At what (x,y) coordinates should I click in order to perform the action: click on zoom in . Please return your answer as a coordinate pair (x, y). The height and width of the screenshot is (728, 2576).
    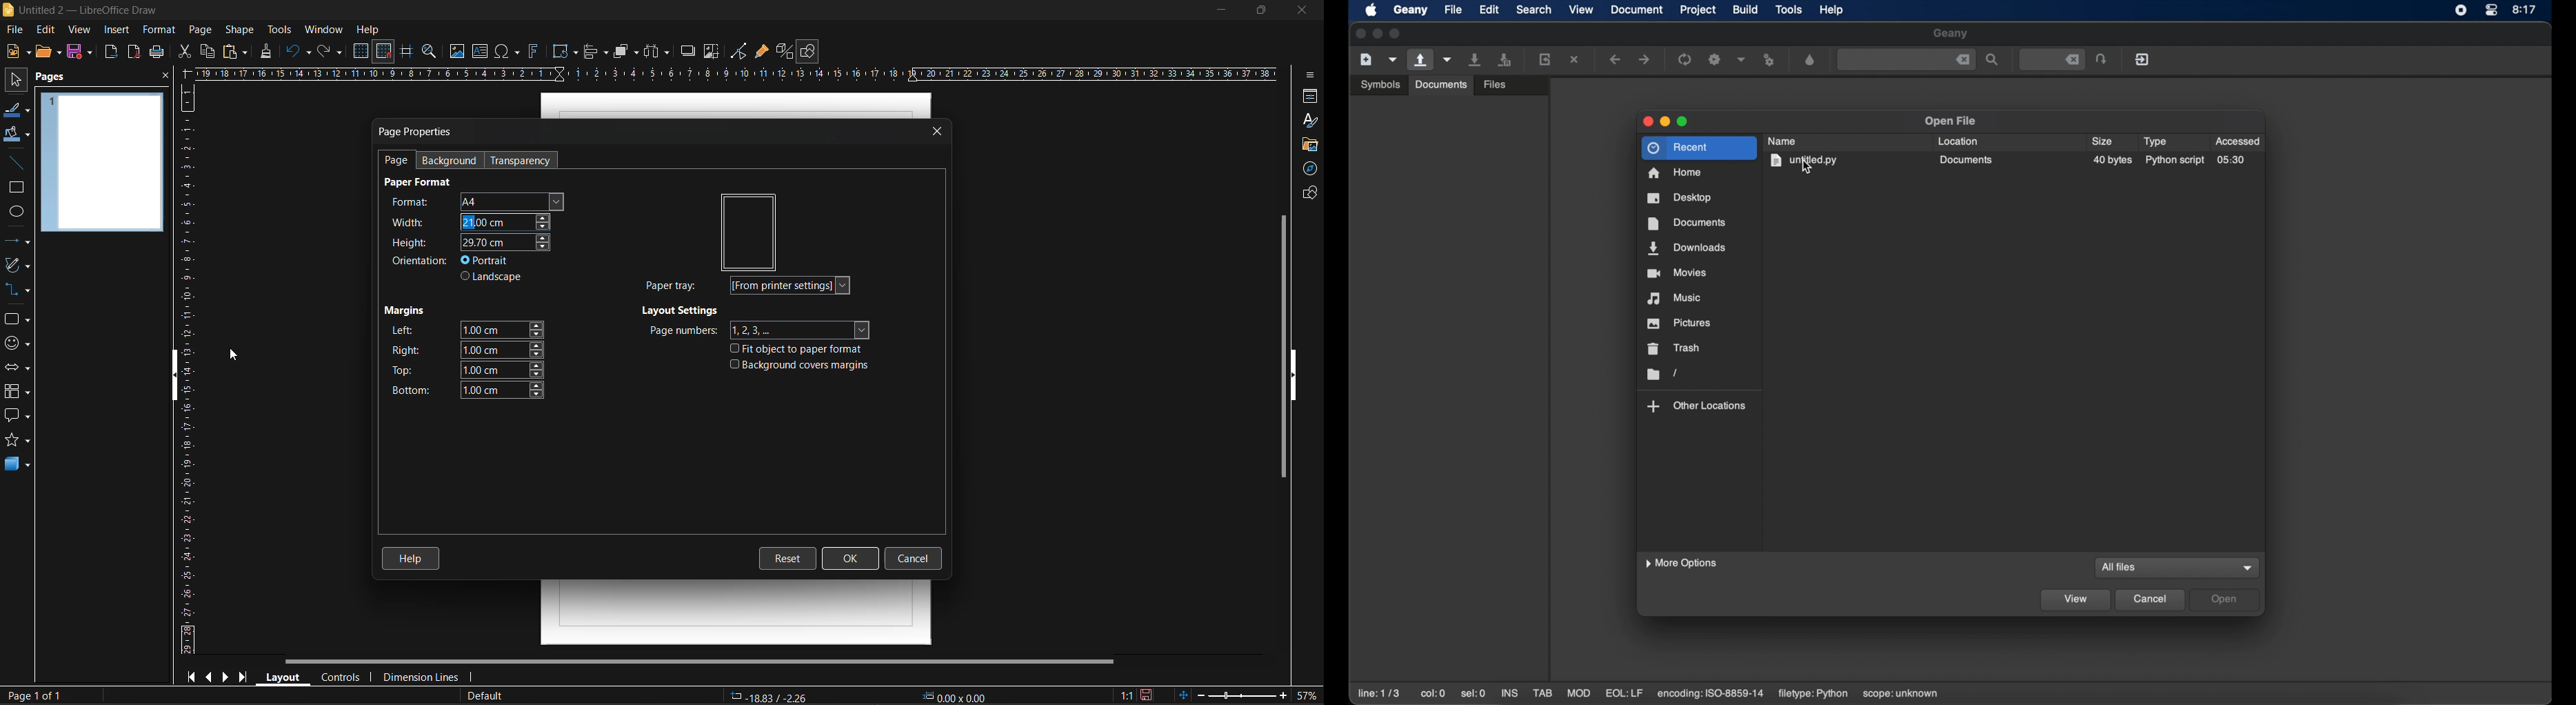
    Looking at the image, I should click on (1278, 697).